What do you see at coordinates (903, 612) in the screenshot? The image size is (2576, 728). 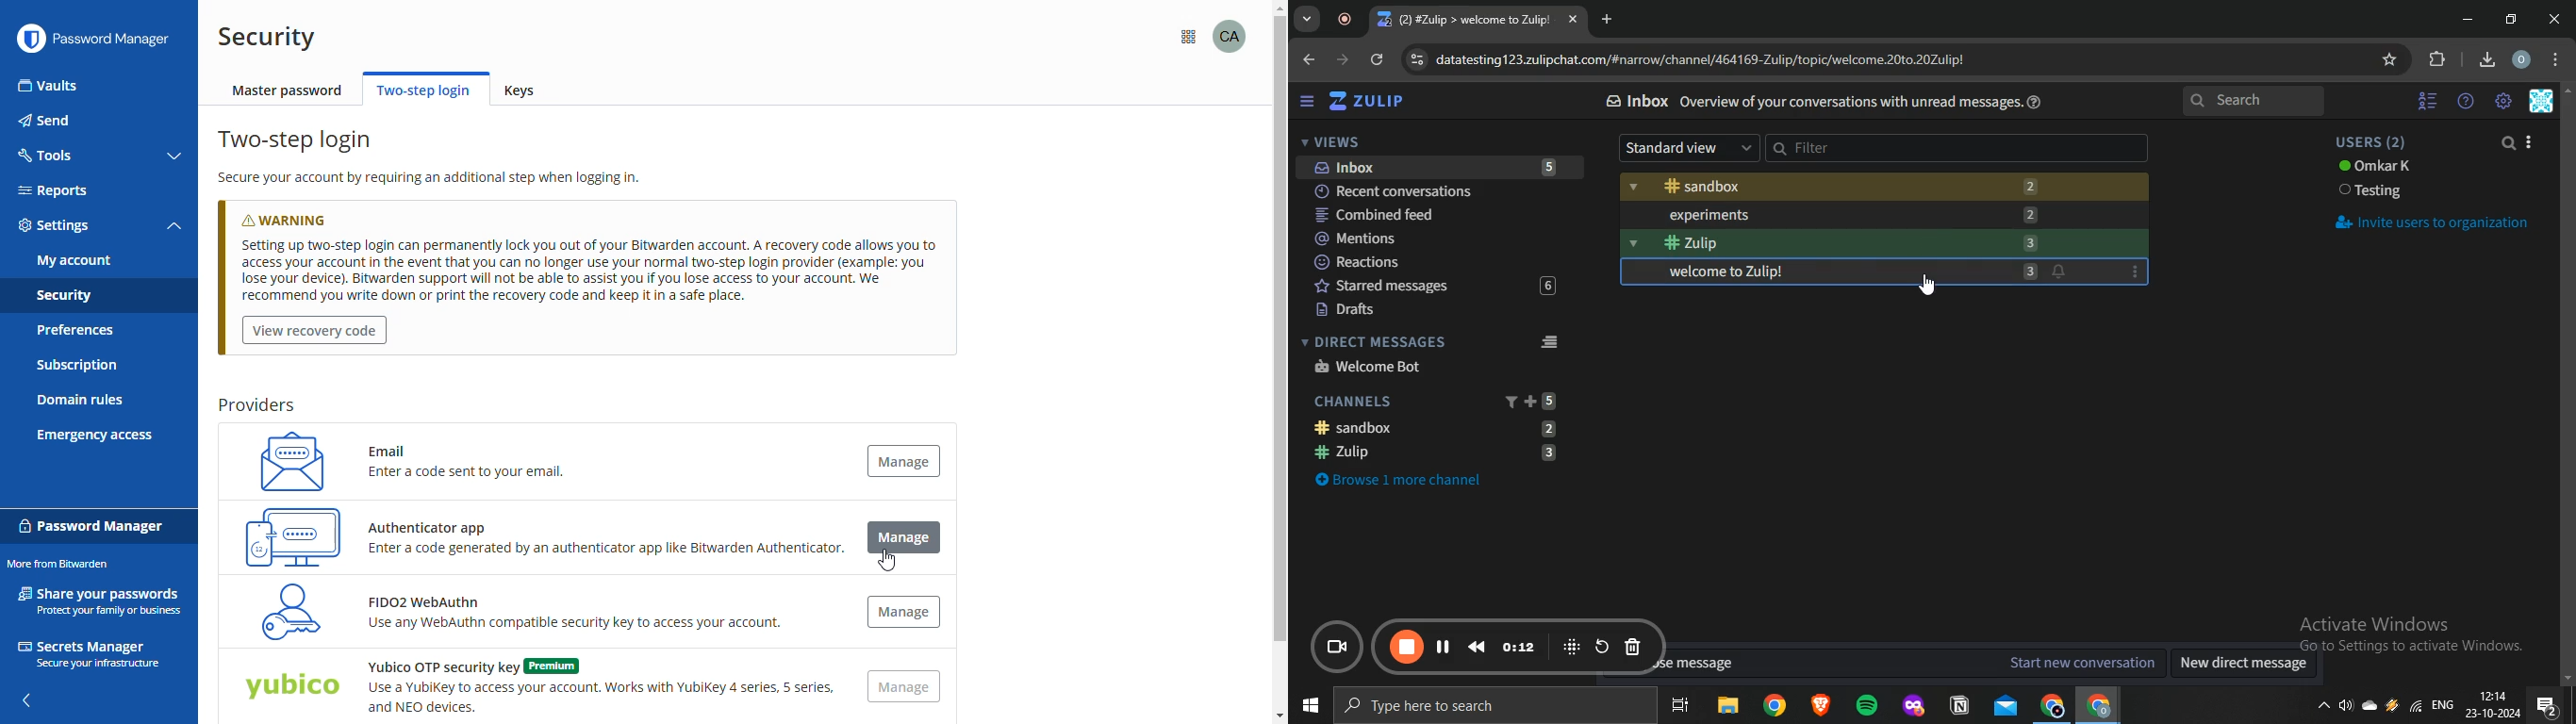 I see `manage` at bounding box center [903, 612].